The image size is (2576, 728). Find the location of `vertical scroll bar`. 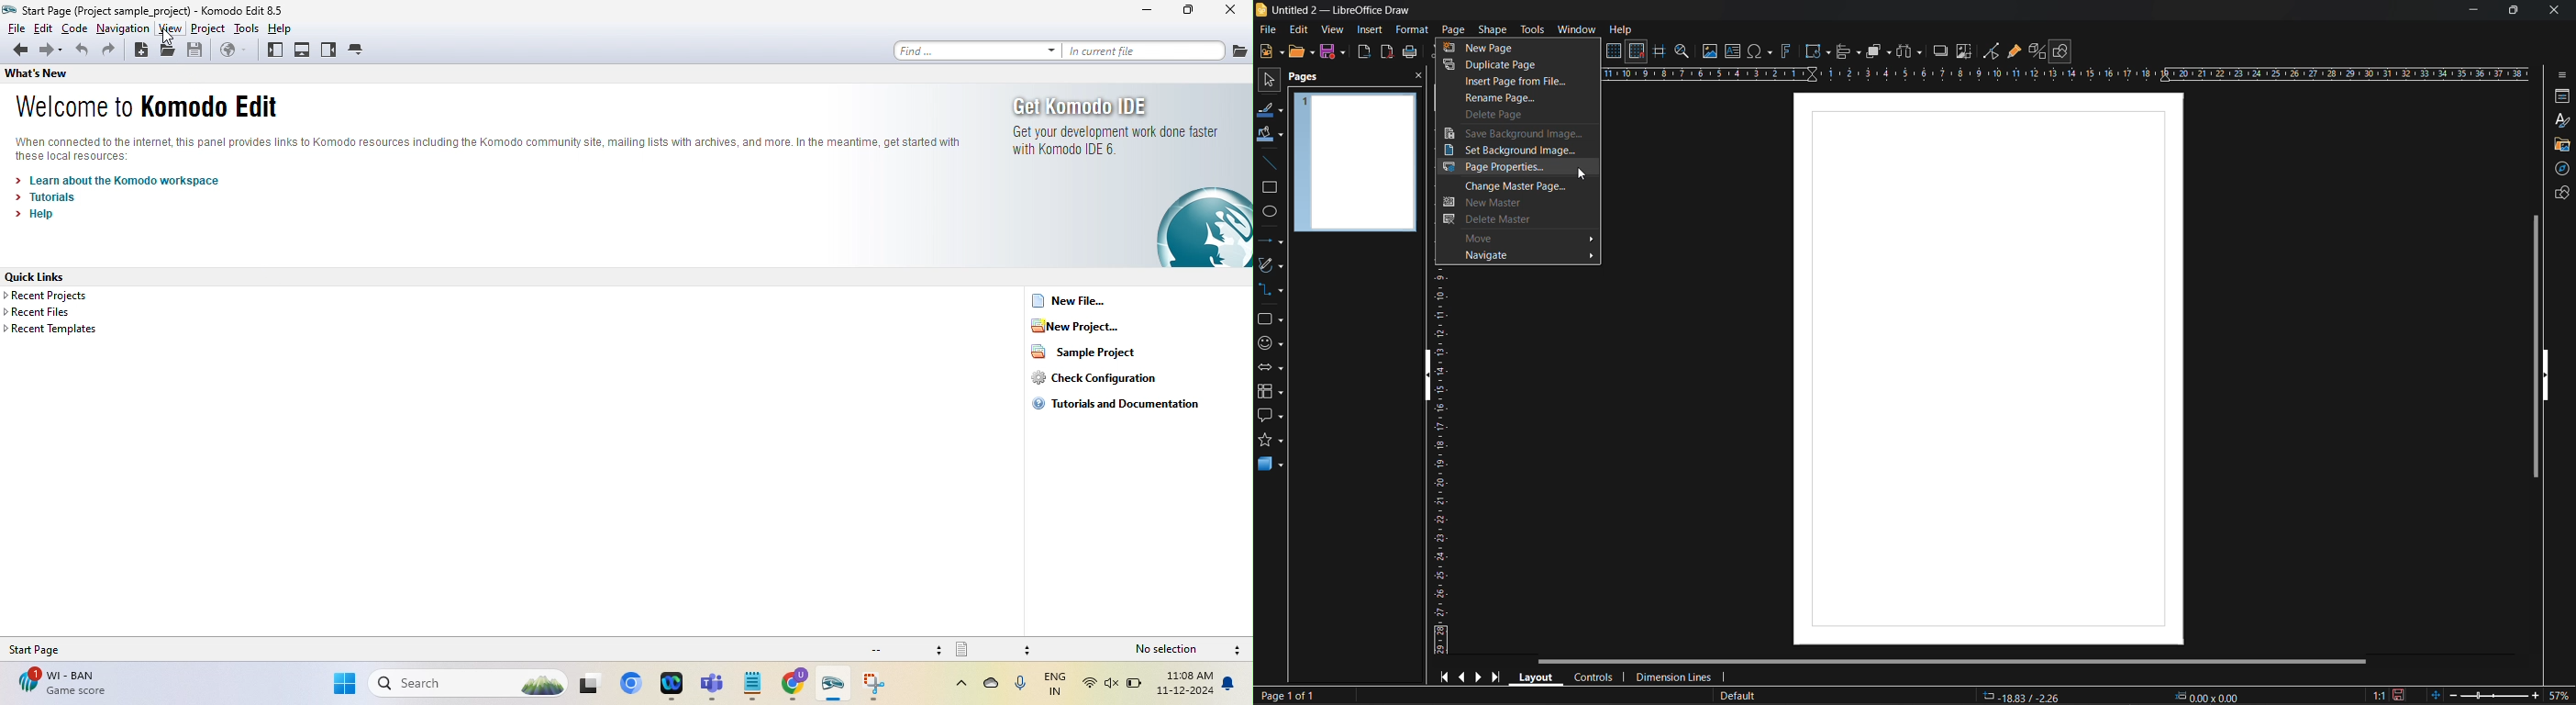

vertical scroll bar is located at coordinates (2531, 346).